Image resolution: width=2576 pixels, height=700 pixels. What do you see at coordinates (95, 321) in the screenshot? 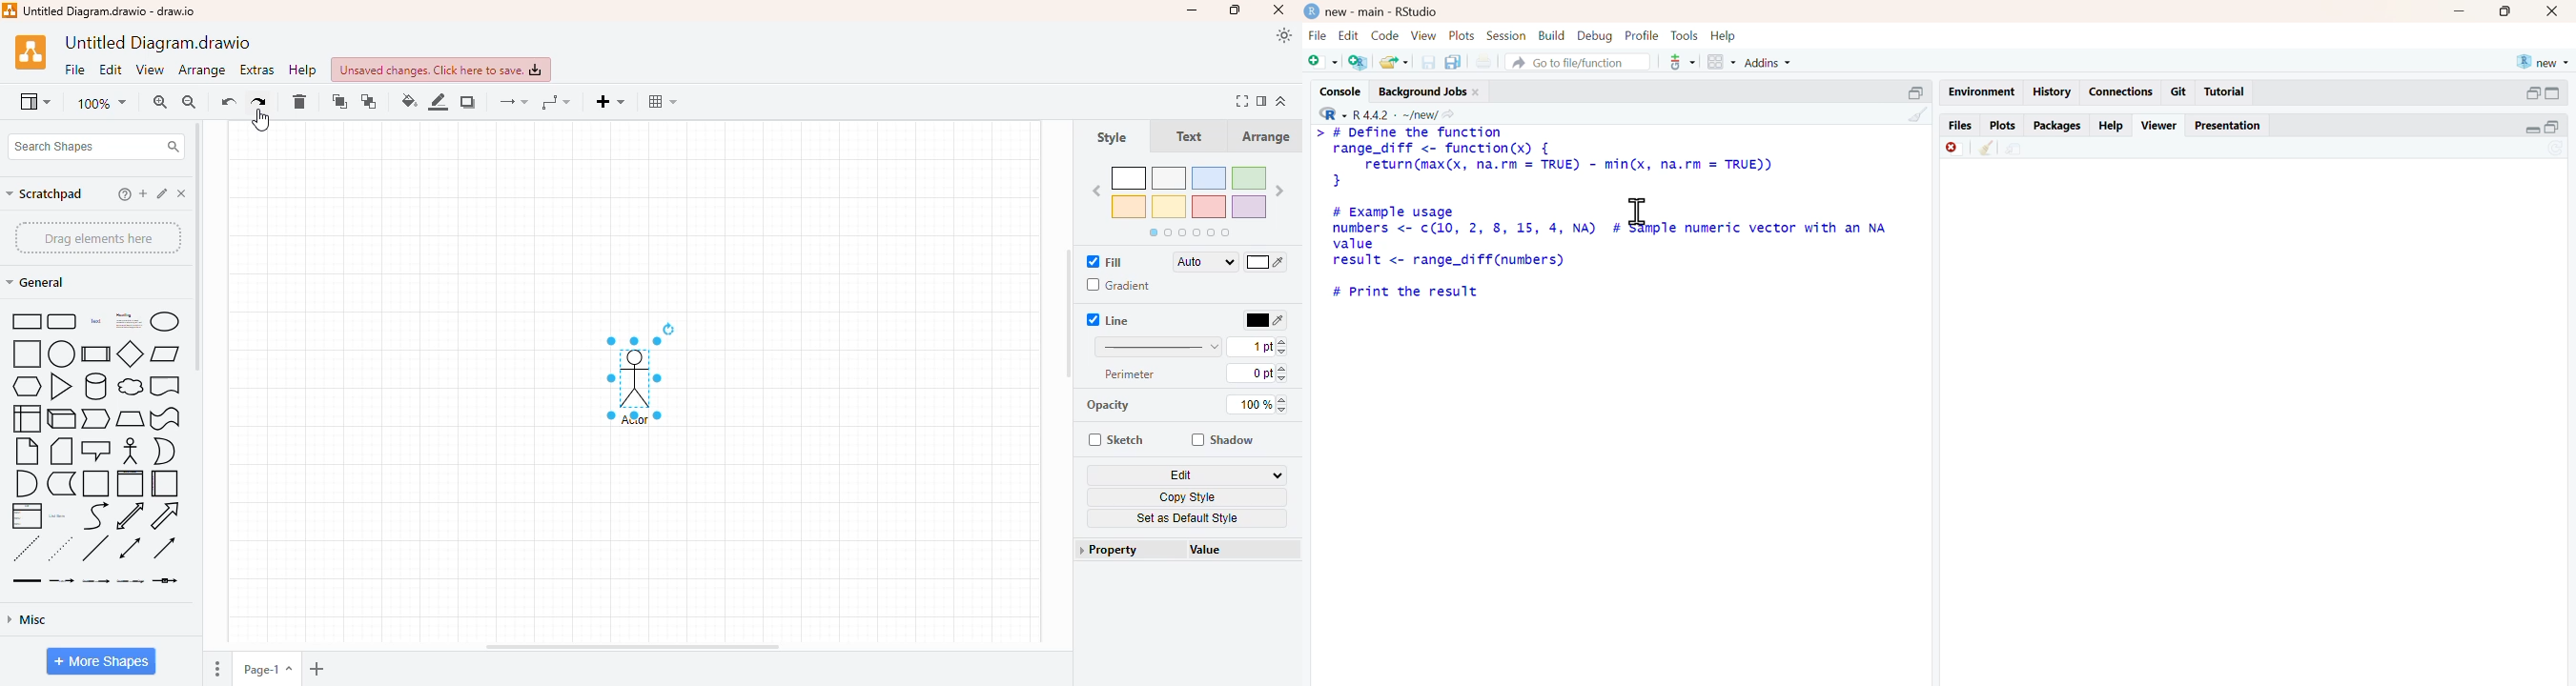
I see `text` at bounding box center [95, 321].